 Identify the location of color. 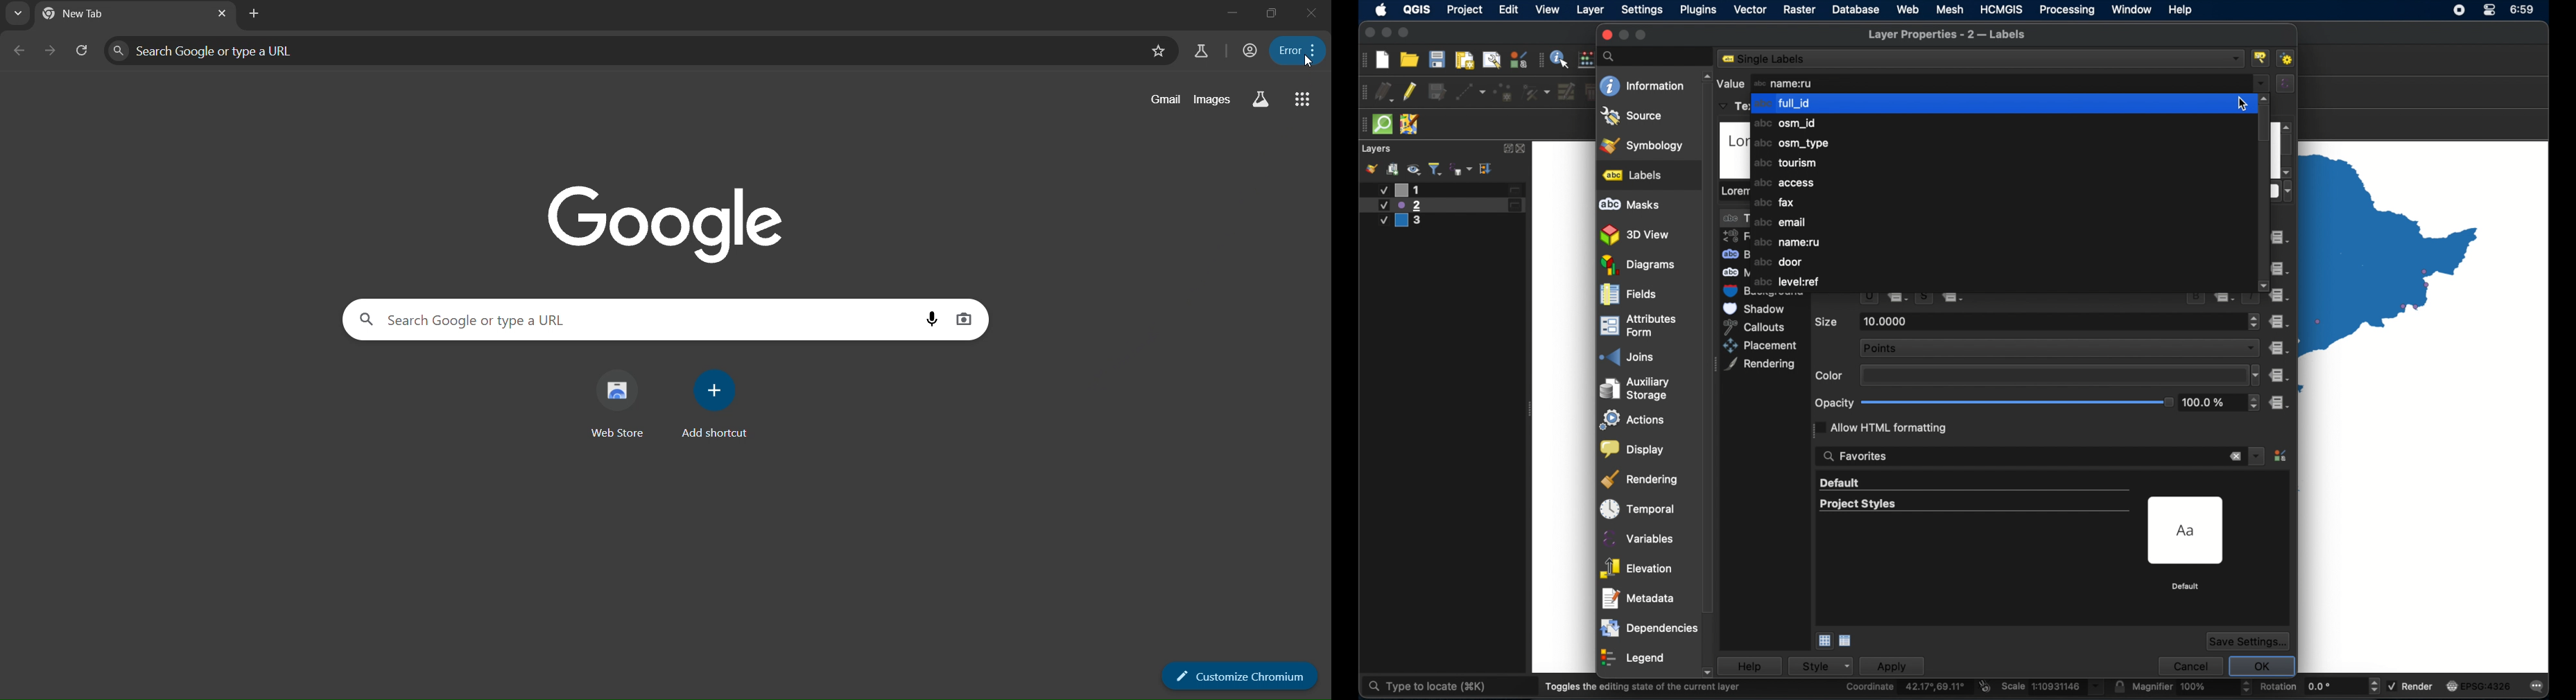
(1830, 376).